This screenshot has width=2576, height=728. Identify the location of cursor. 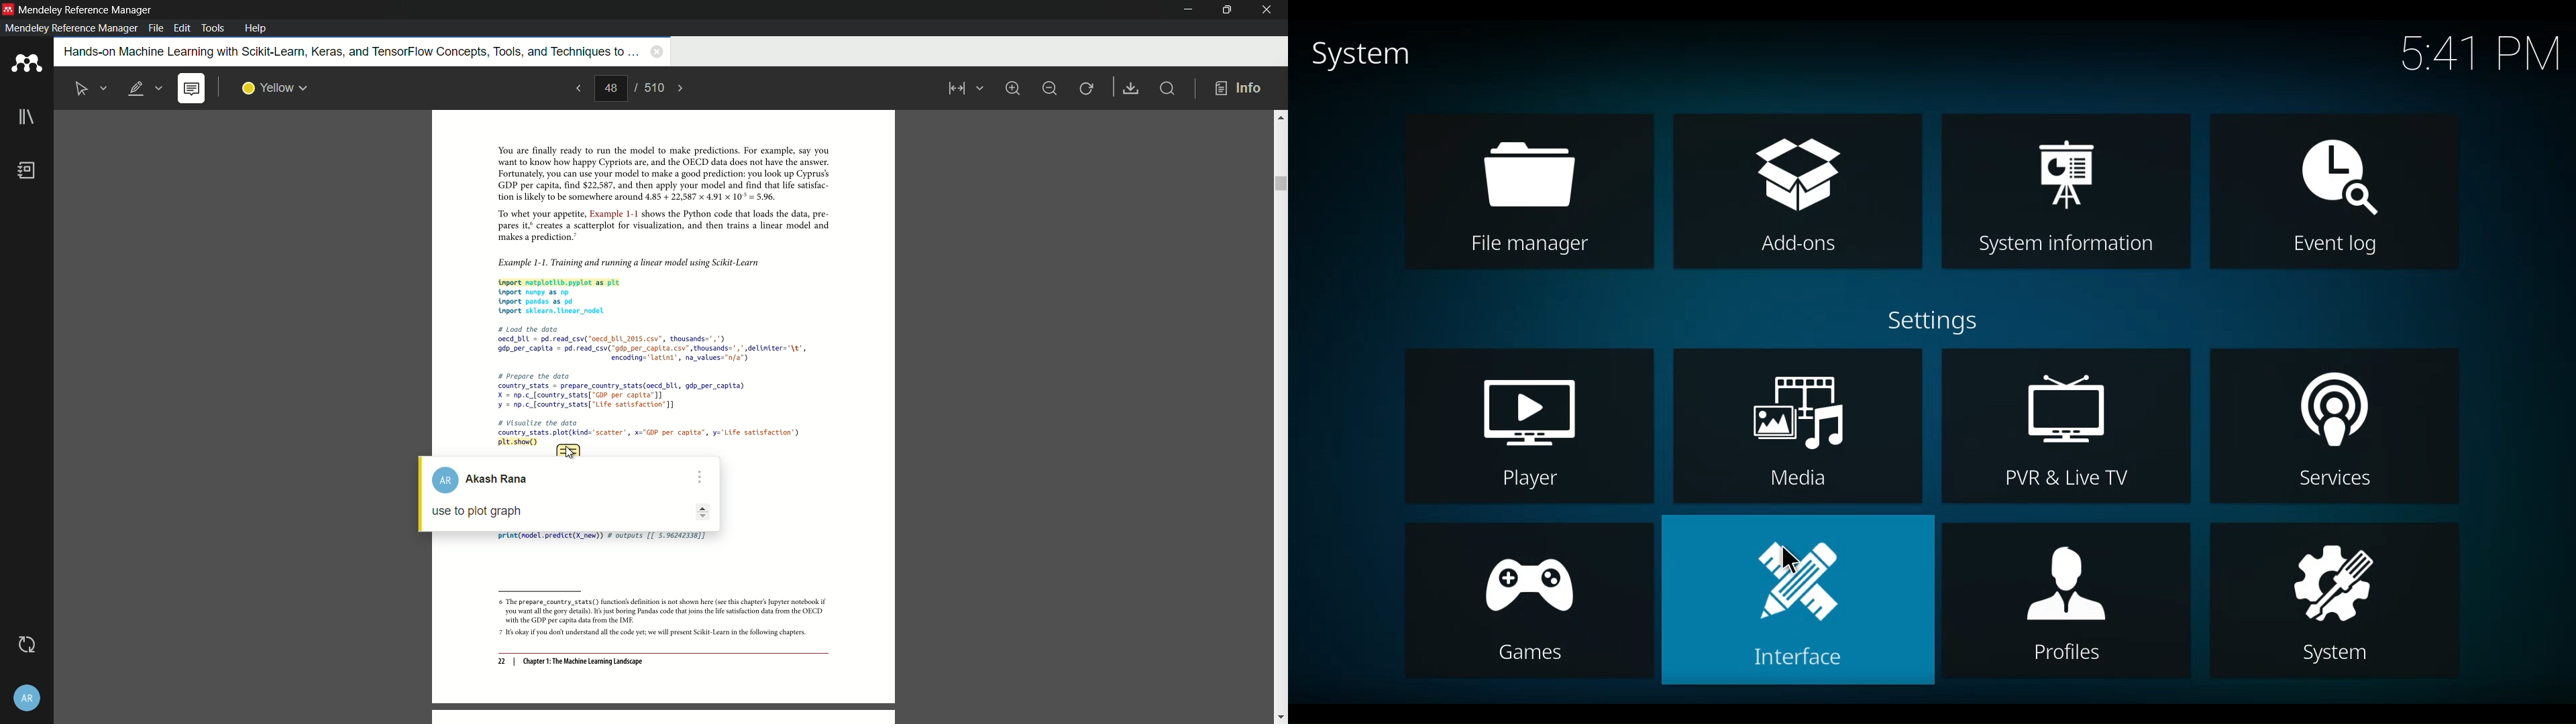
(569, 452).